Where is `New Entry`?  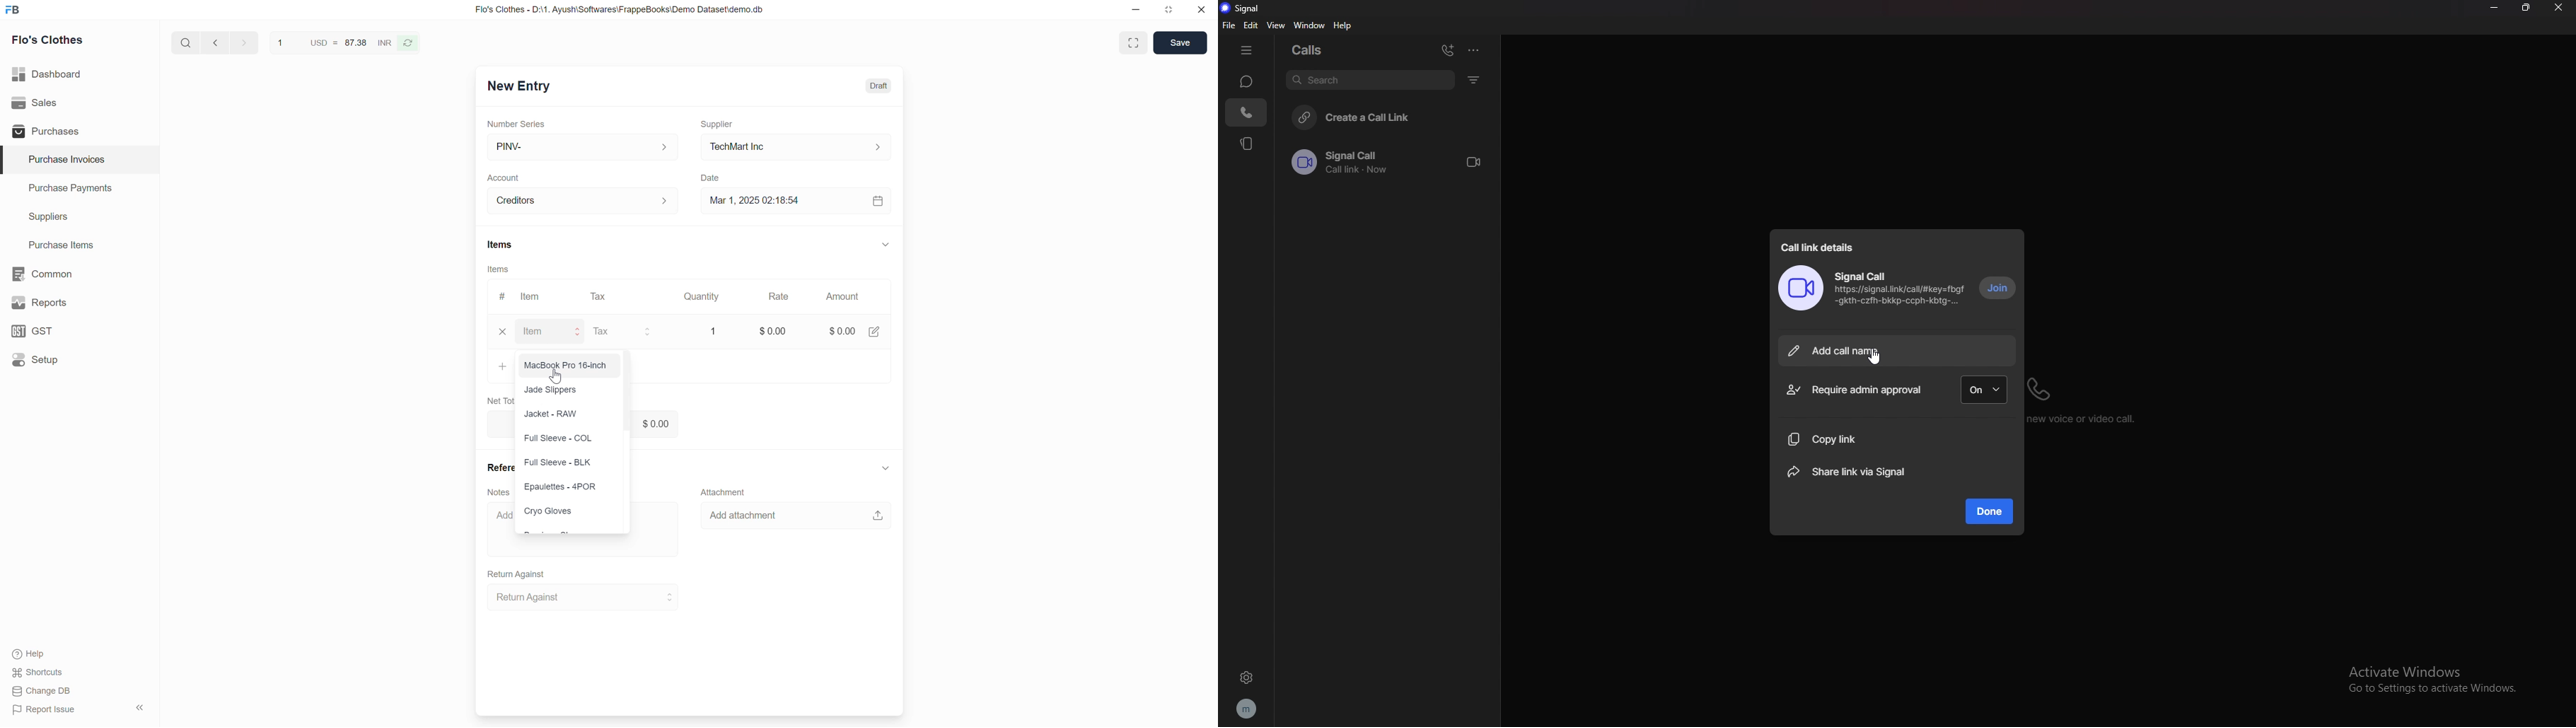 New Entry is located at coordinates (520, 86).